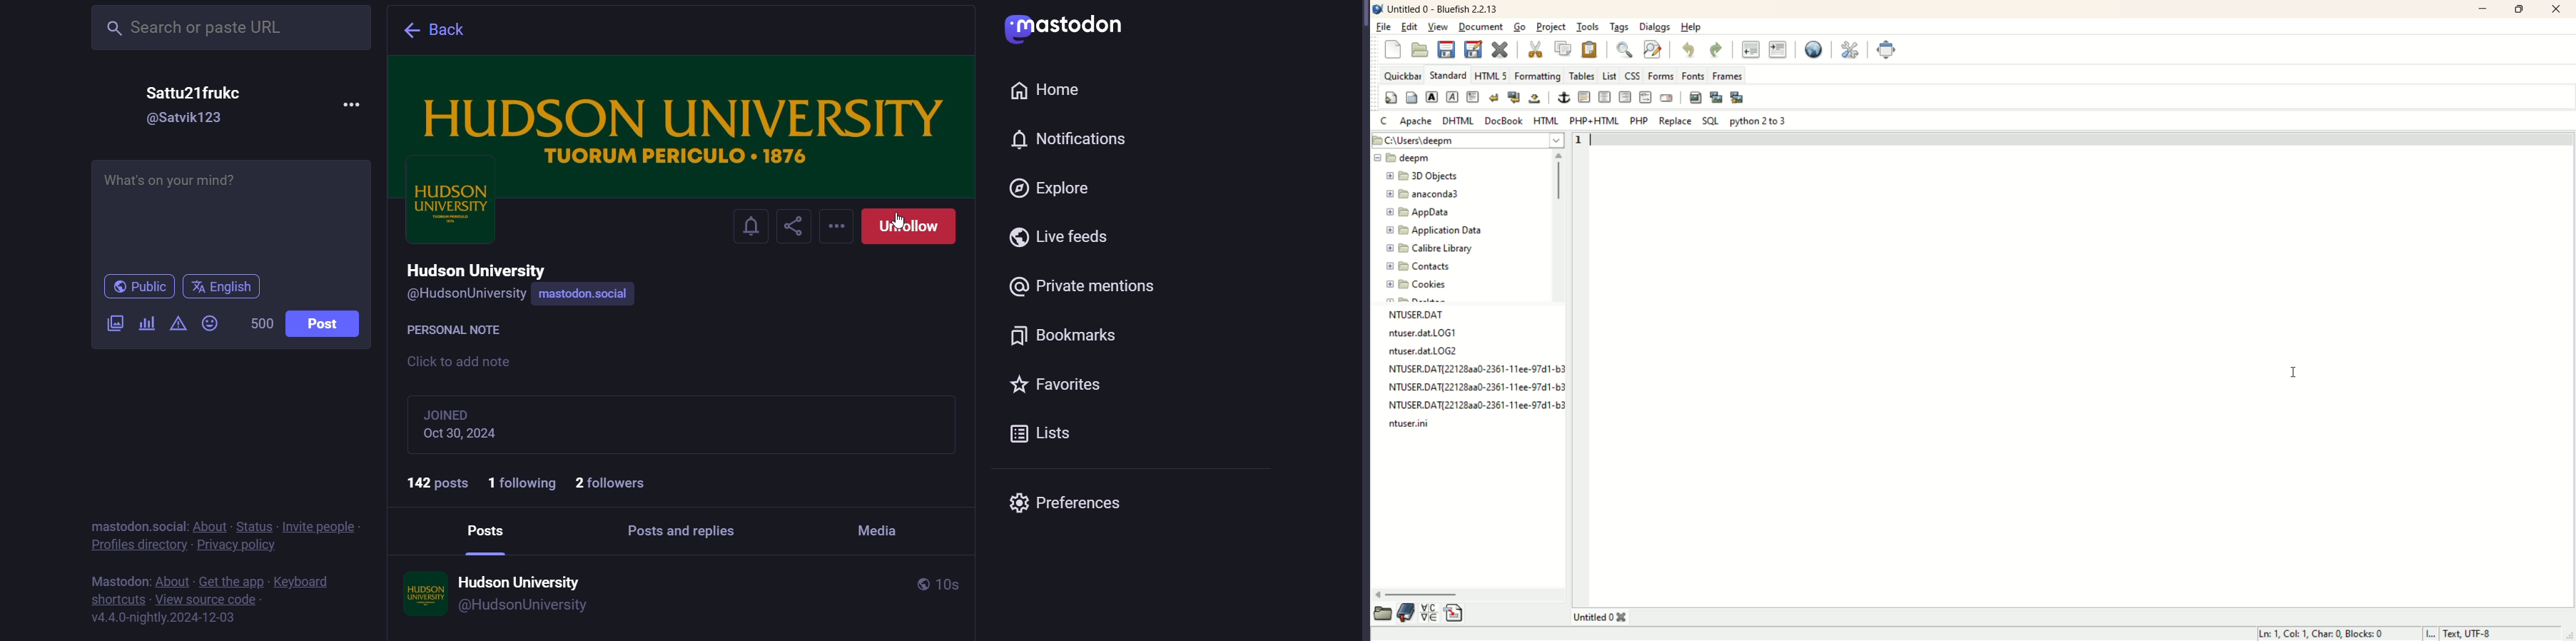 The width and height of the screenshot is (2576, 644). Describe the element at coordinates (1653, 26) in the screenshot. I see `dialogs` at that location.